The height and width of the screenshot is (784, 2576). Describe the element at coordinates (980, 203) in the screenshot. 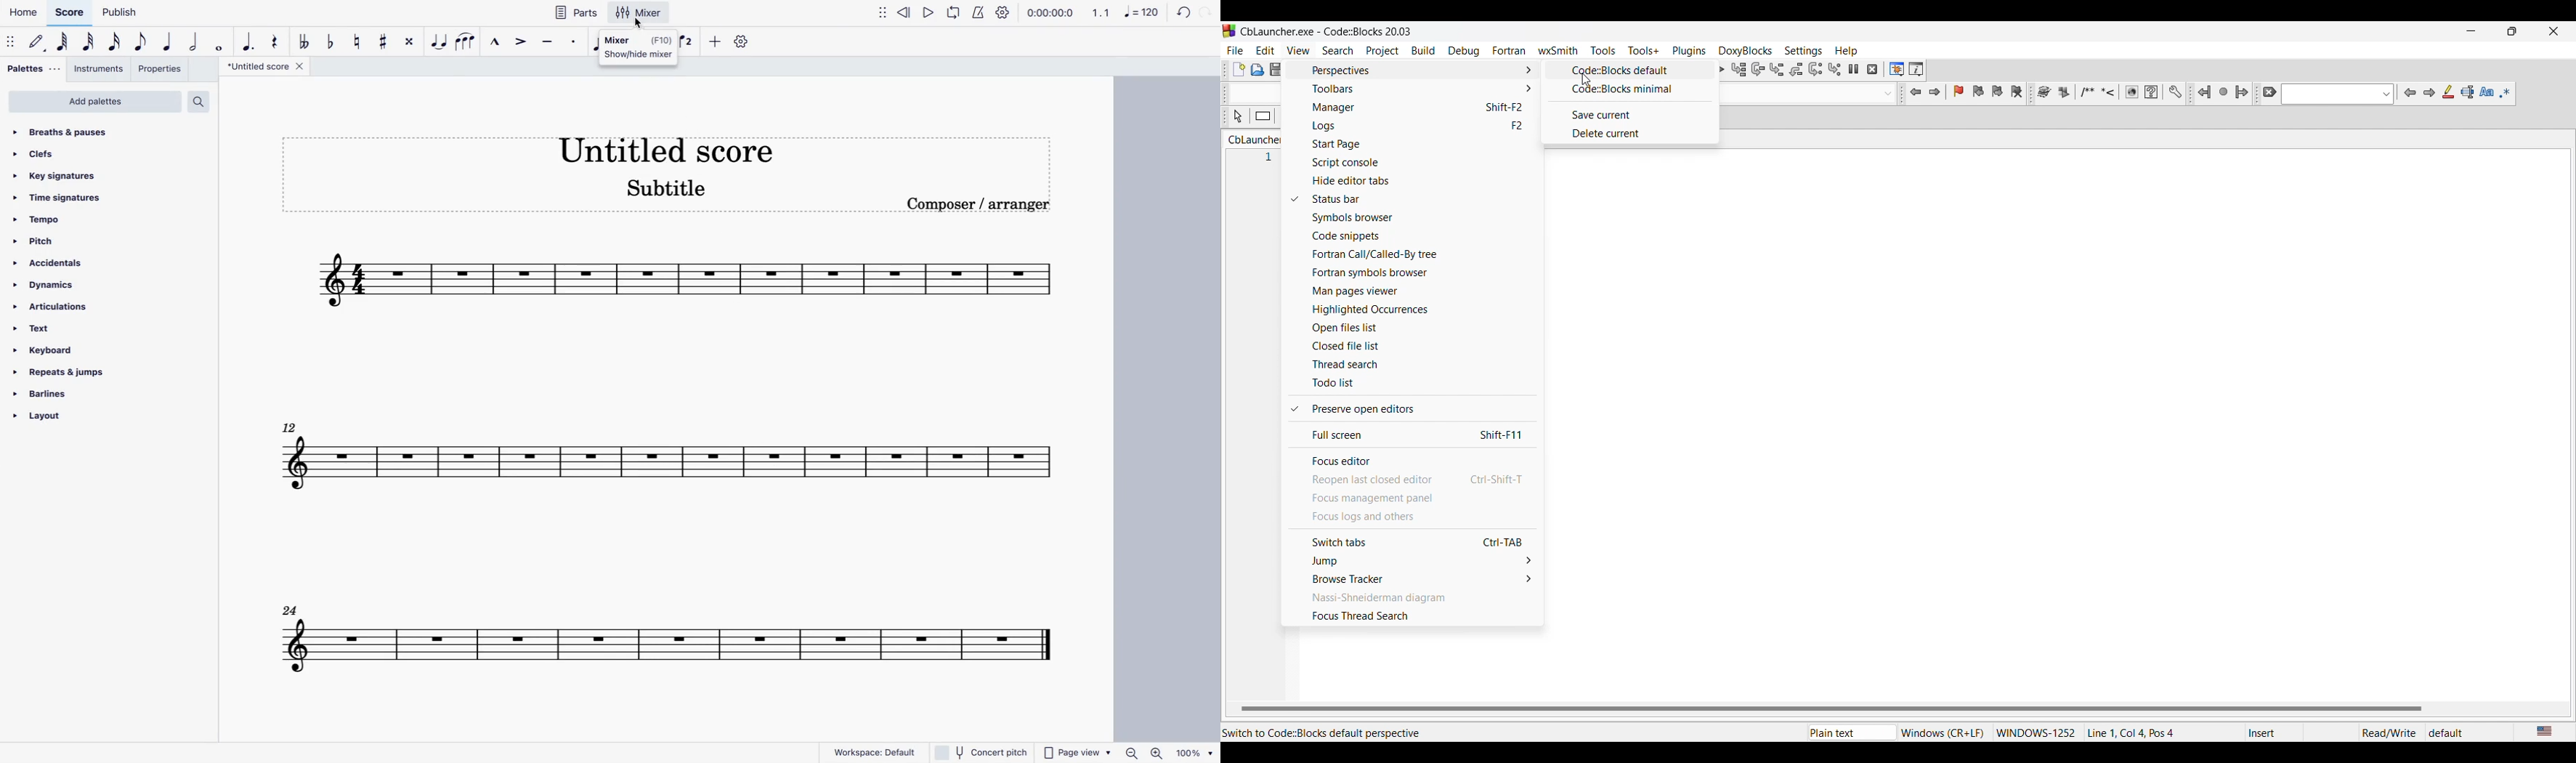

I see `composer / arranger` at that location.